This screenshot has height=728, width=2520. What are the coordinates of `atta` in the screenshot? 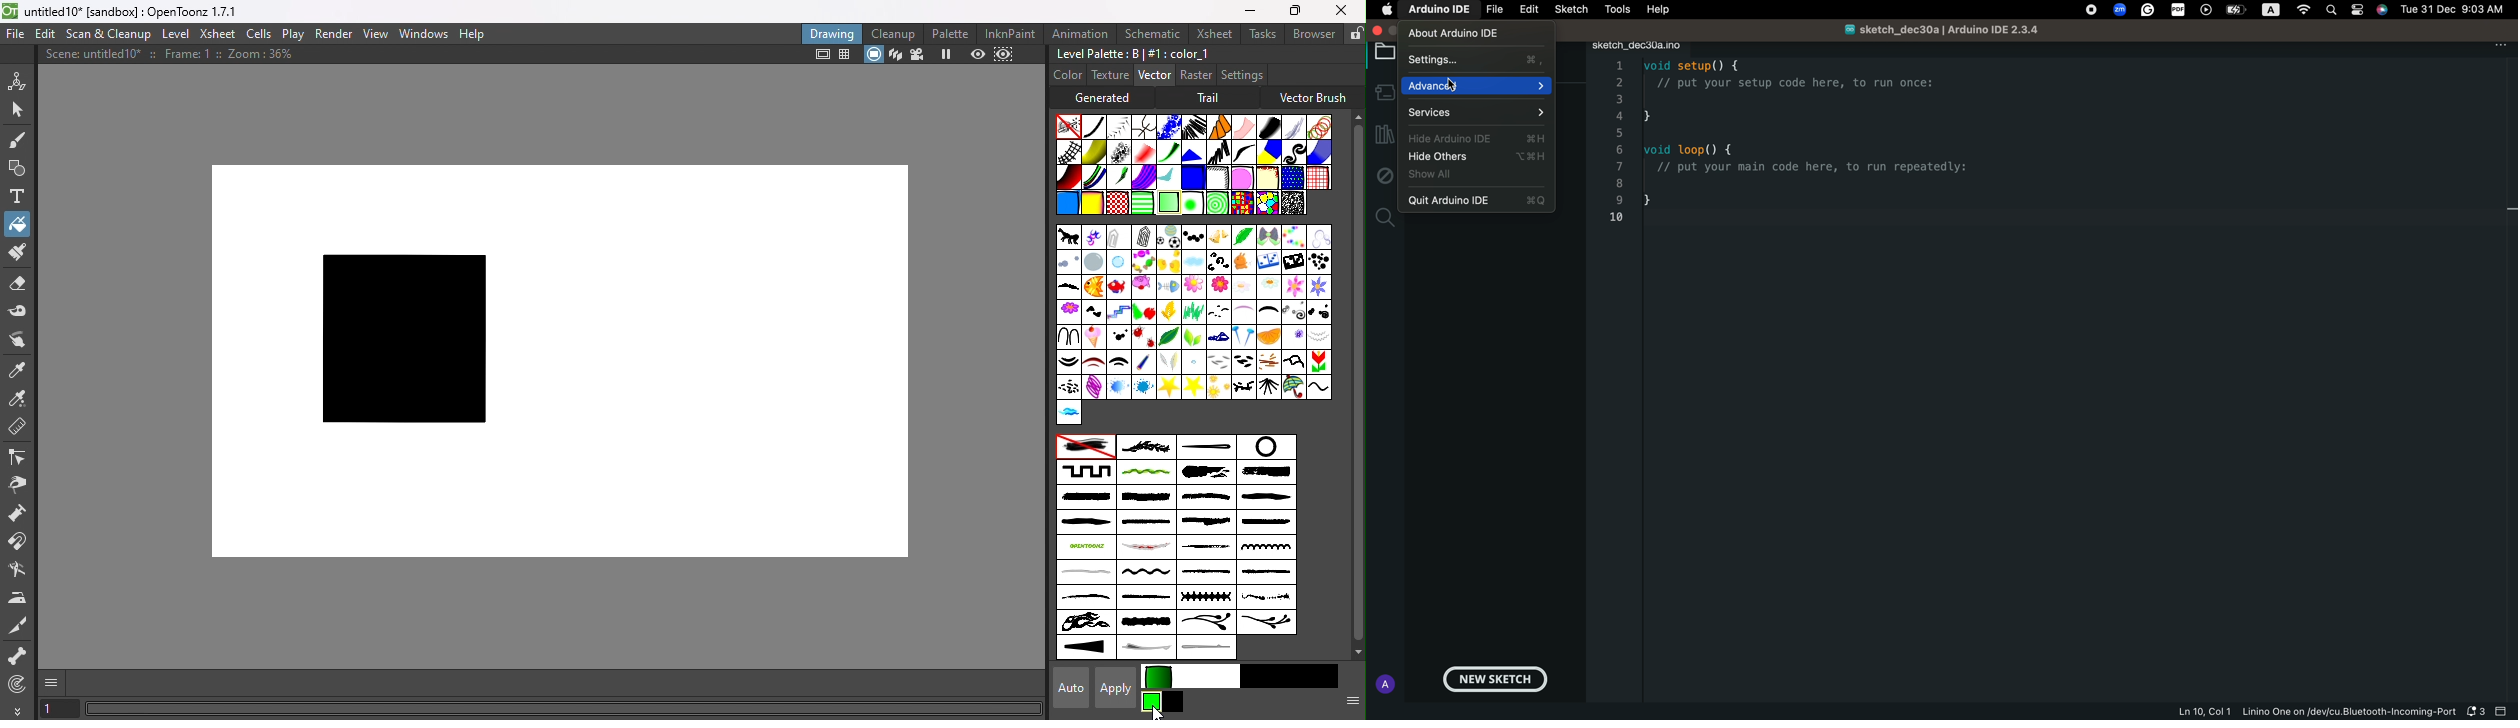 It's located at (1119, 236).